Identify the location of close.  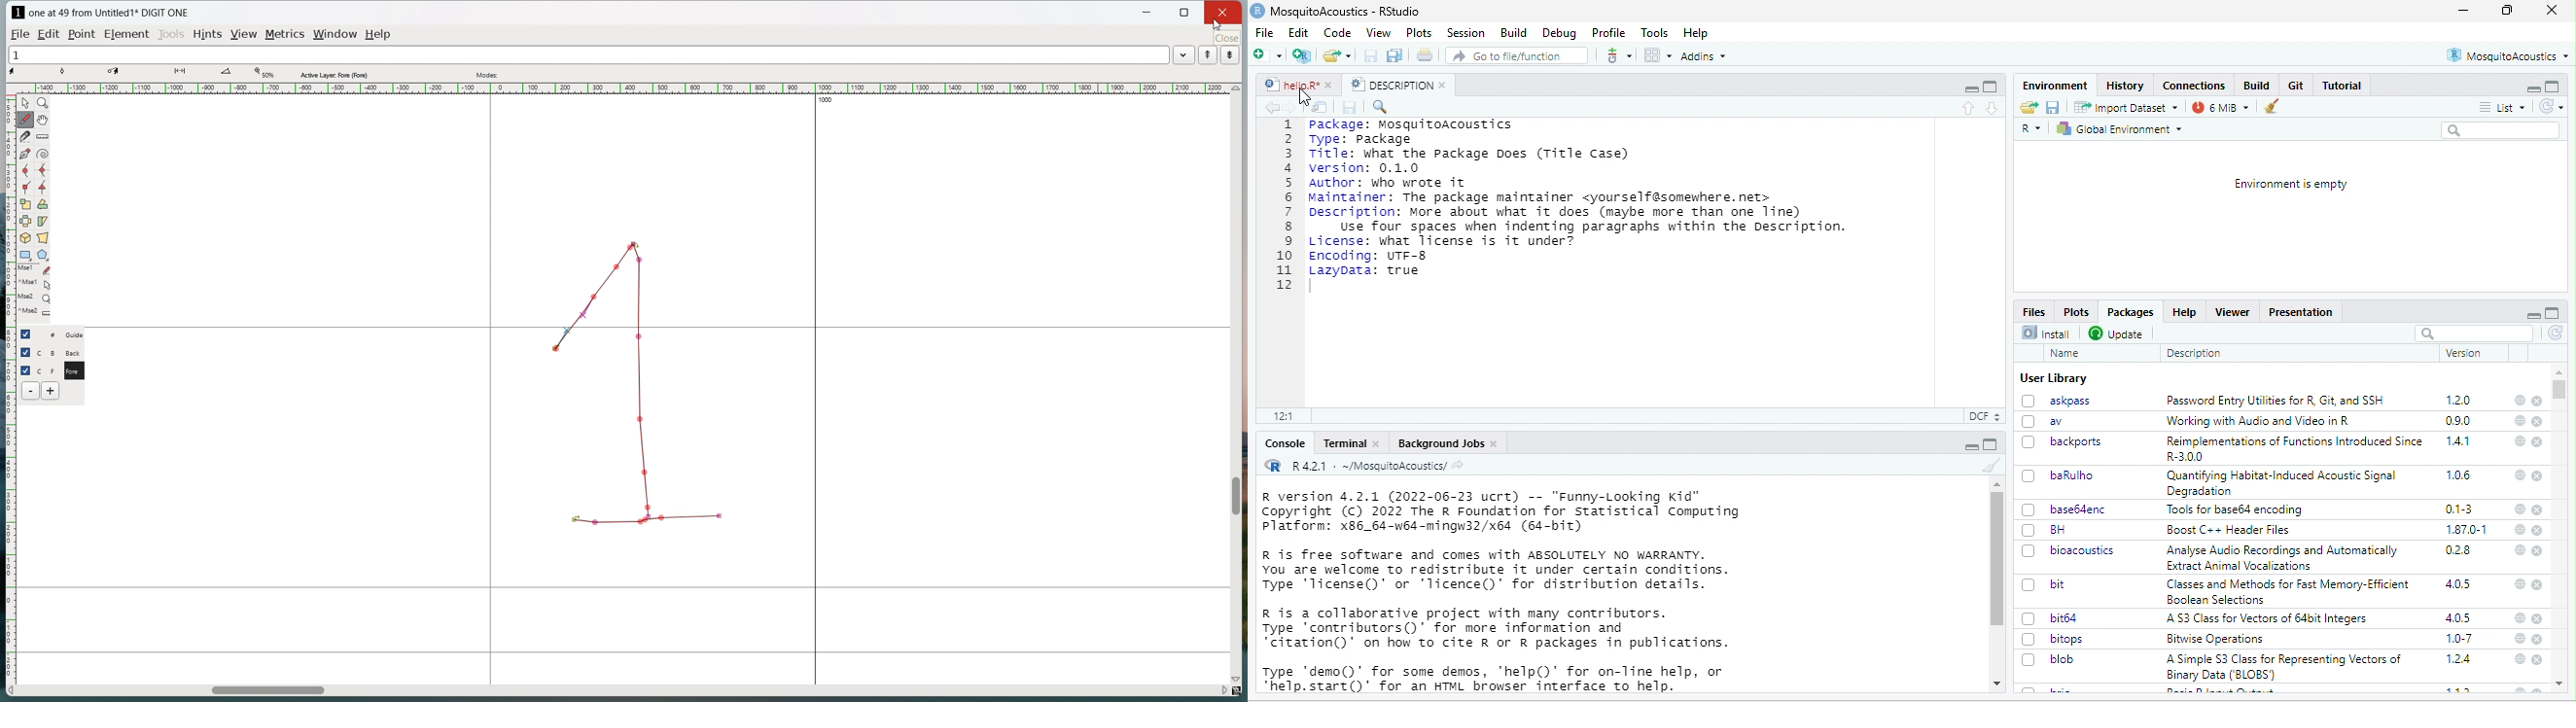
(2537, 584).